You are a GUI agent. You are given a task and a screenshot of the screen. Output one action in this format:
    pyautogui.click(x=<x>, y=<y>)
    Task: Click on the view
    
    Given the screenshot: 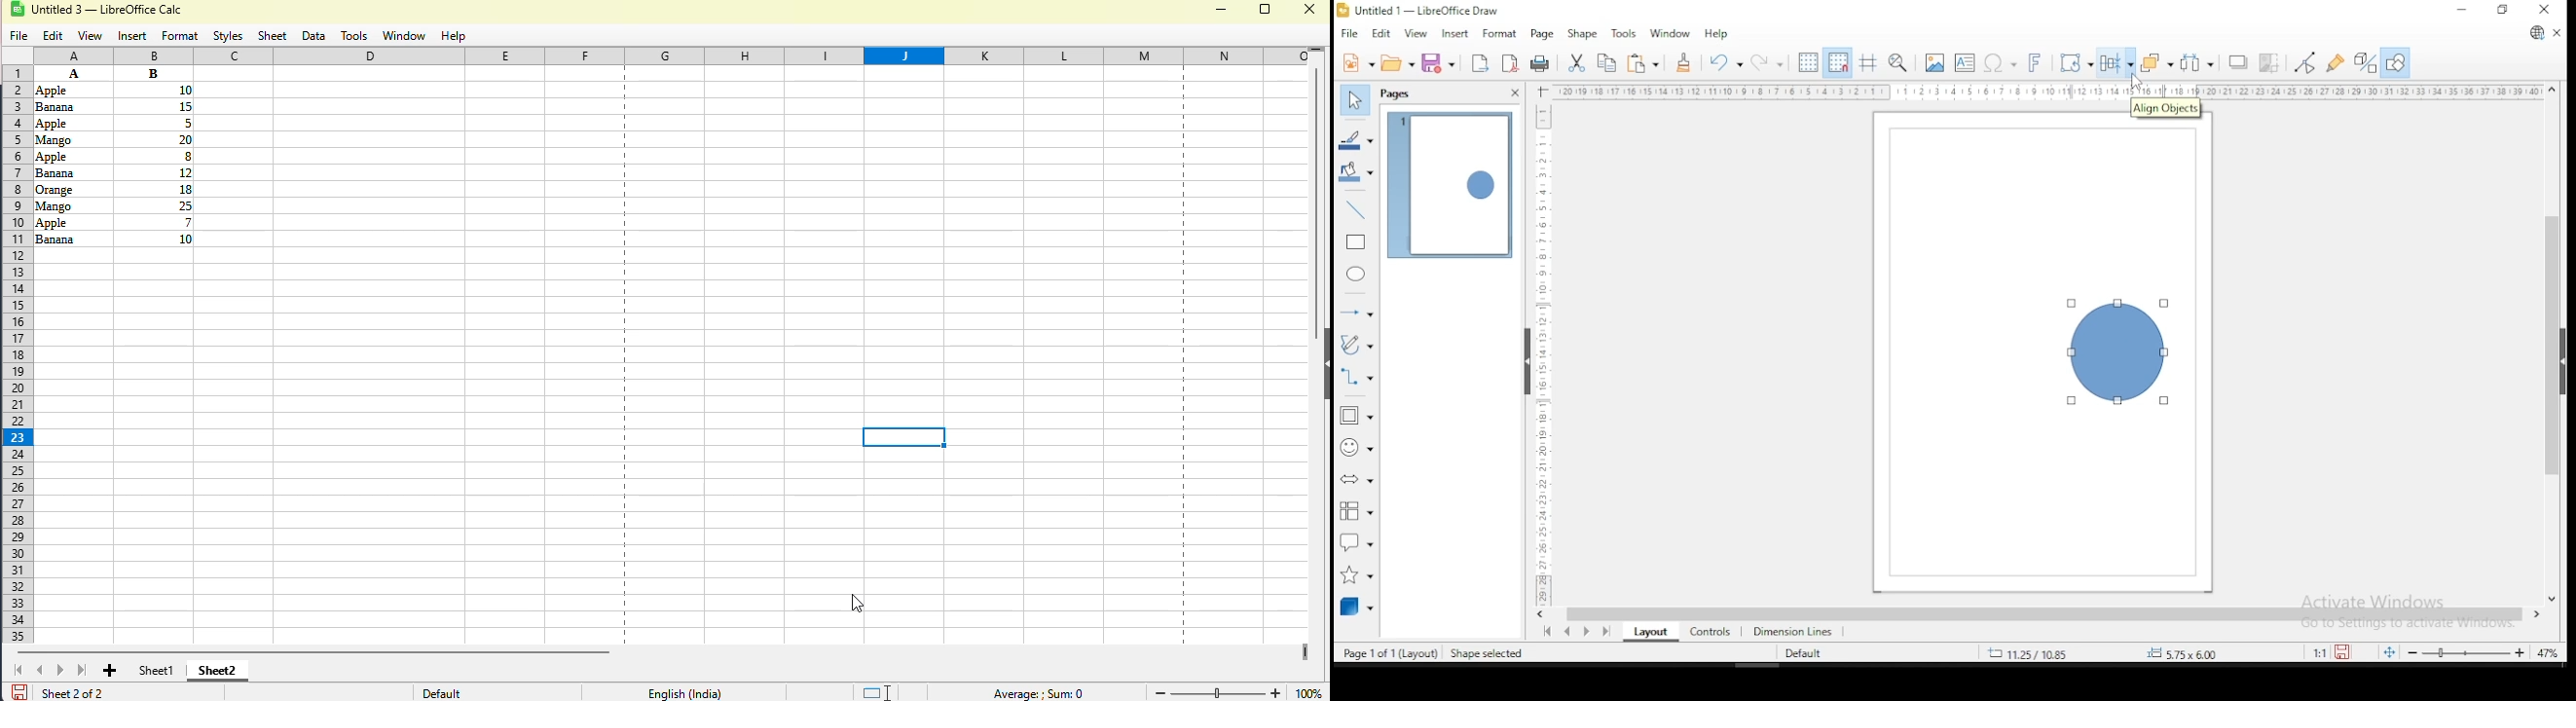 What is the action you would take?
    pyautogui.click(x=90, y=36)
    